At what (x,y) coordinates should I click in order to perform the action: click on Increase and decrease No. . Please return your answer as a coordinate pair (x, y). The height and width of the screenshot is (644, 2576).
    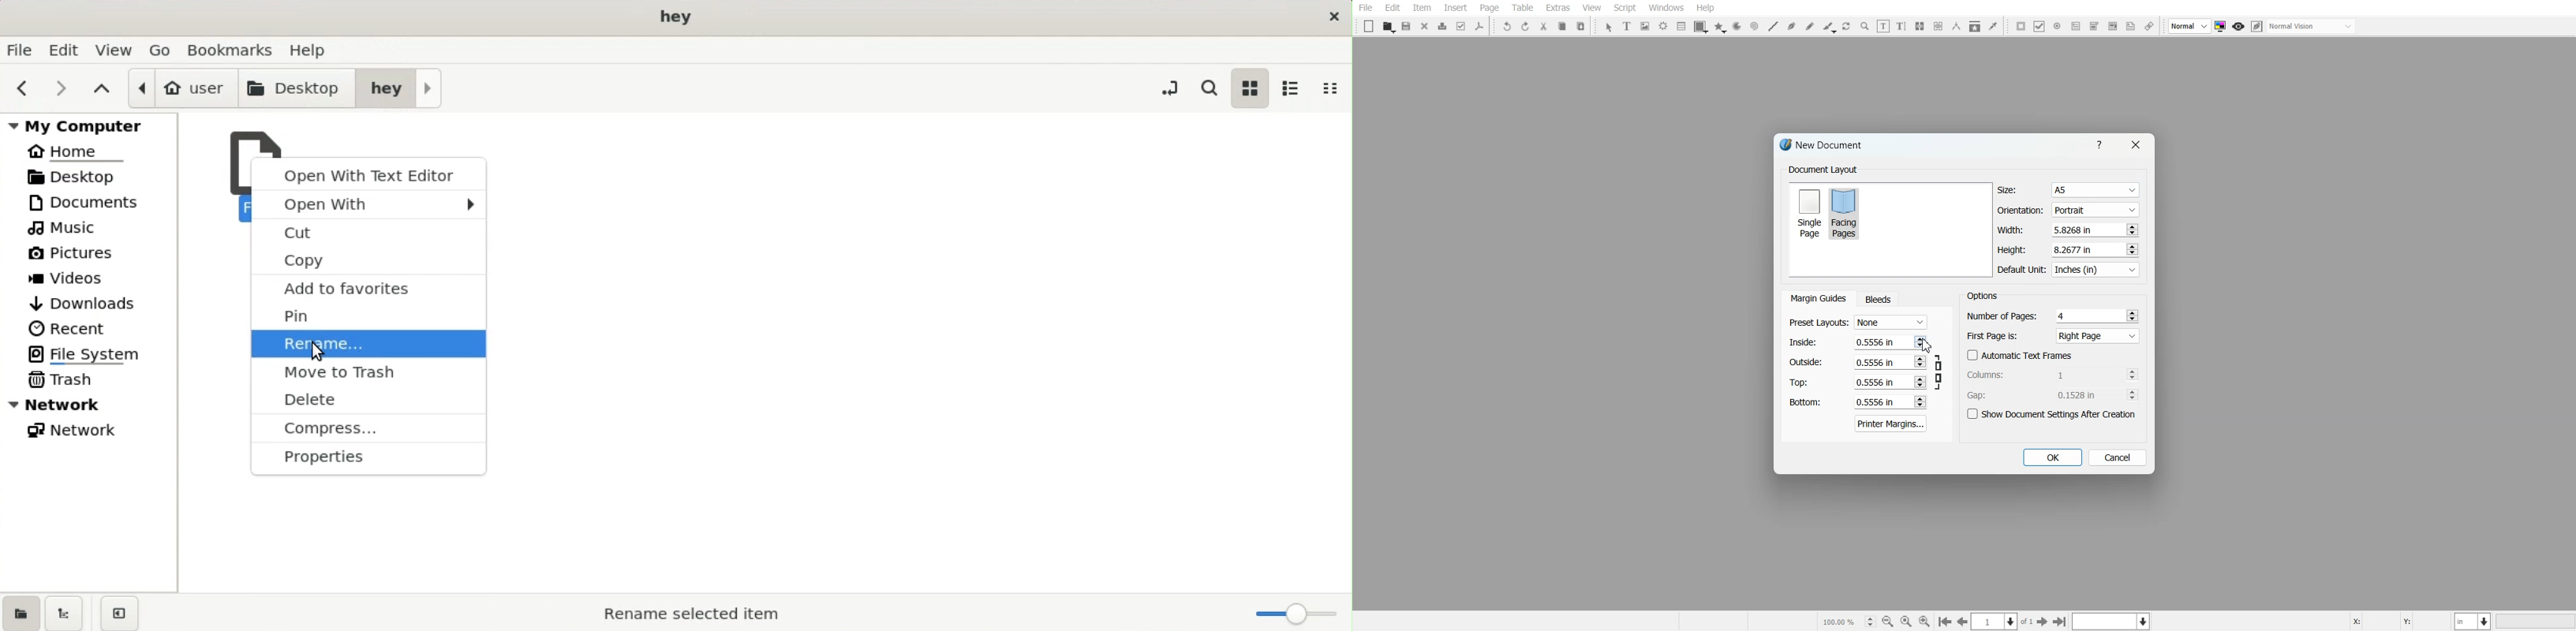
    Looking at the image, I should click on (1919, 341).